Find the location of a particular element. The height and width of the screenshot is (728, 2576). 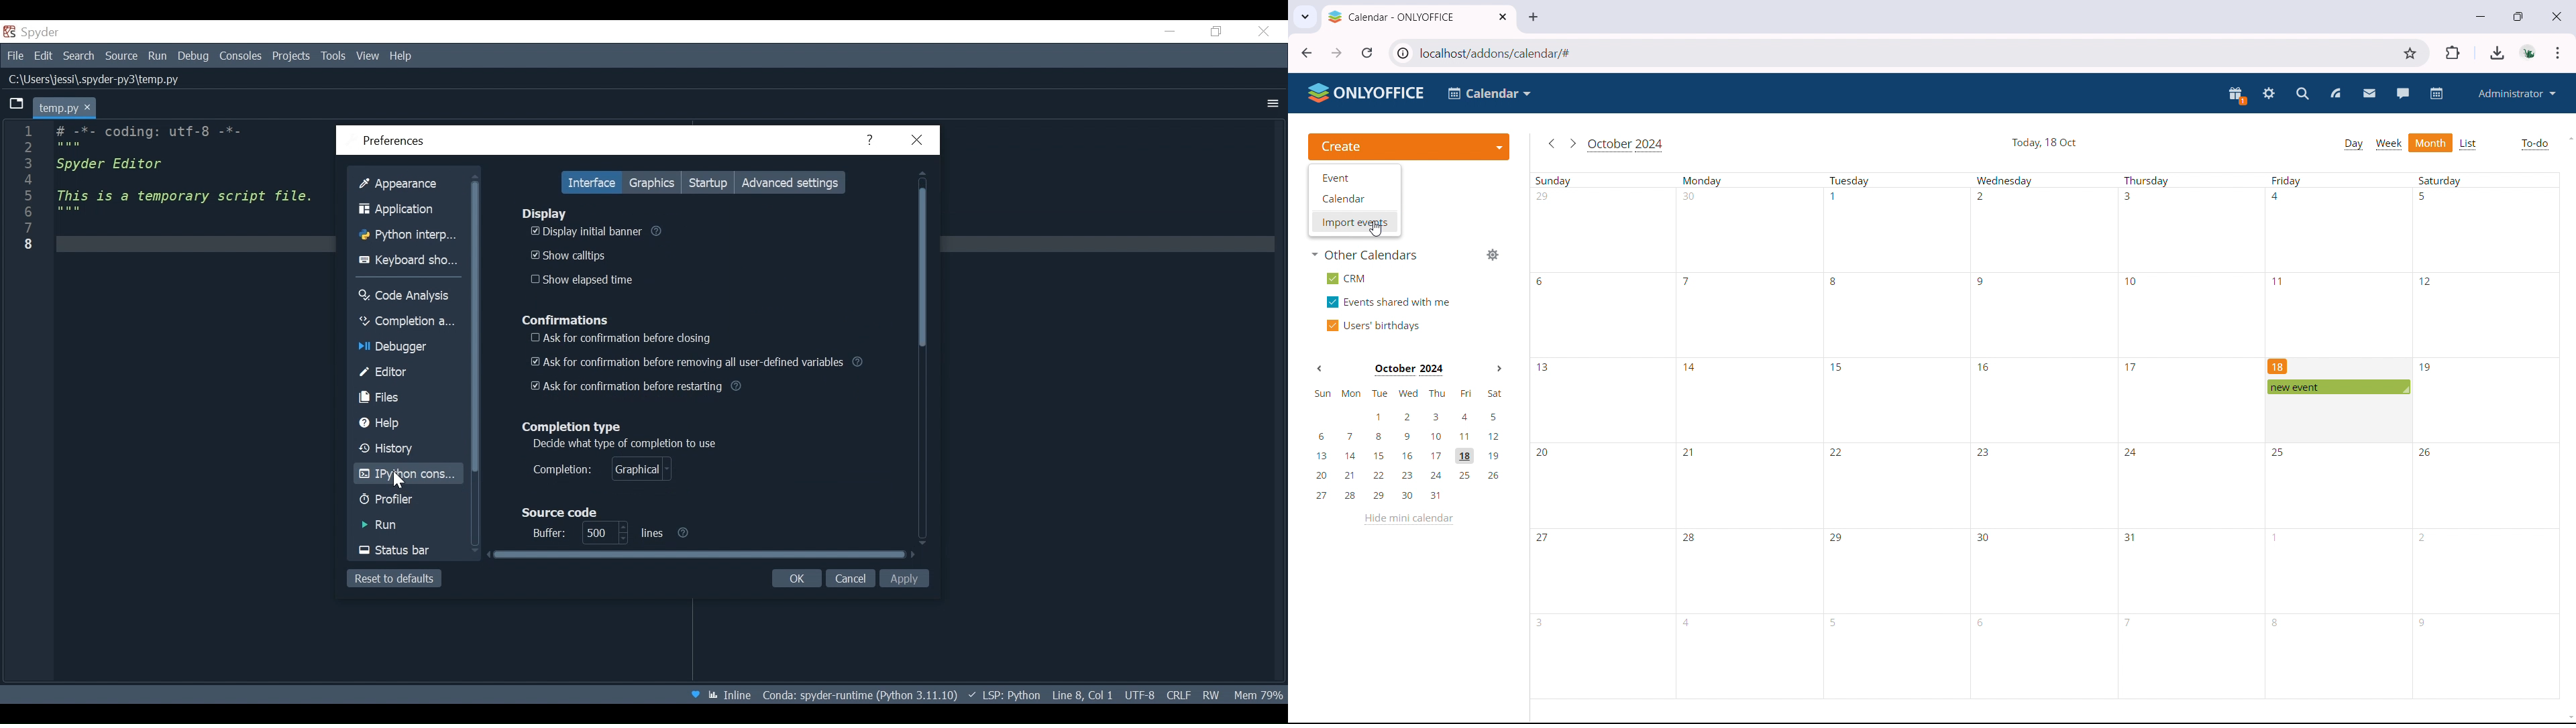

 is located at coordinates (662, 234).